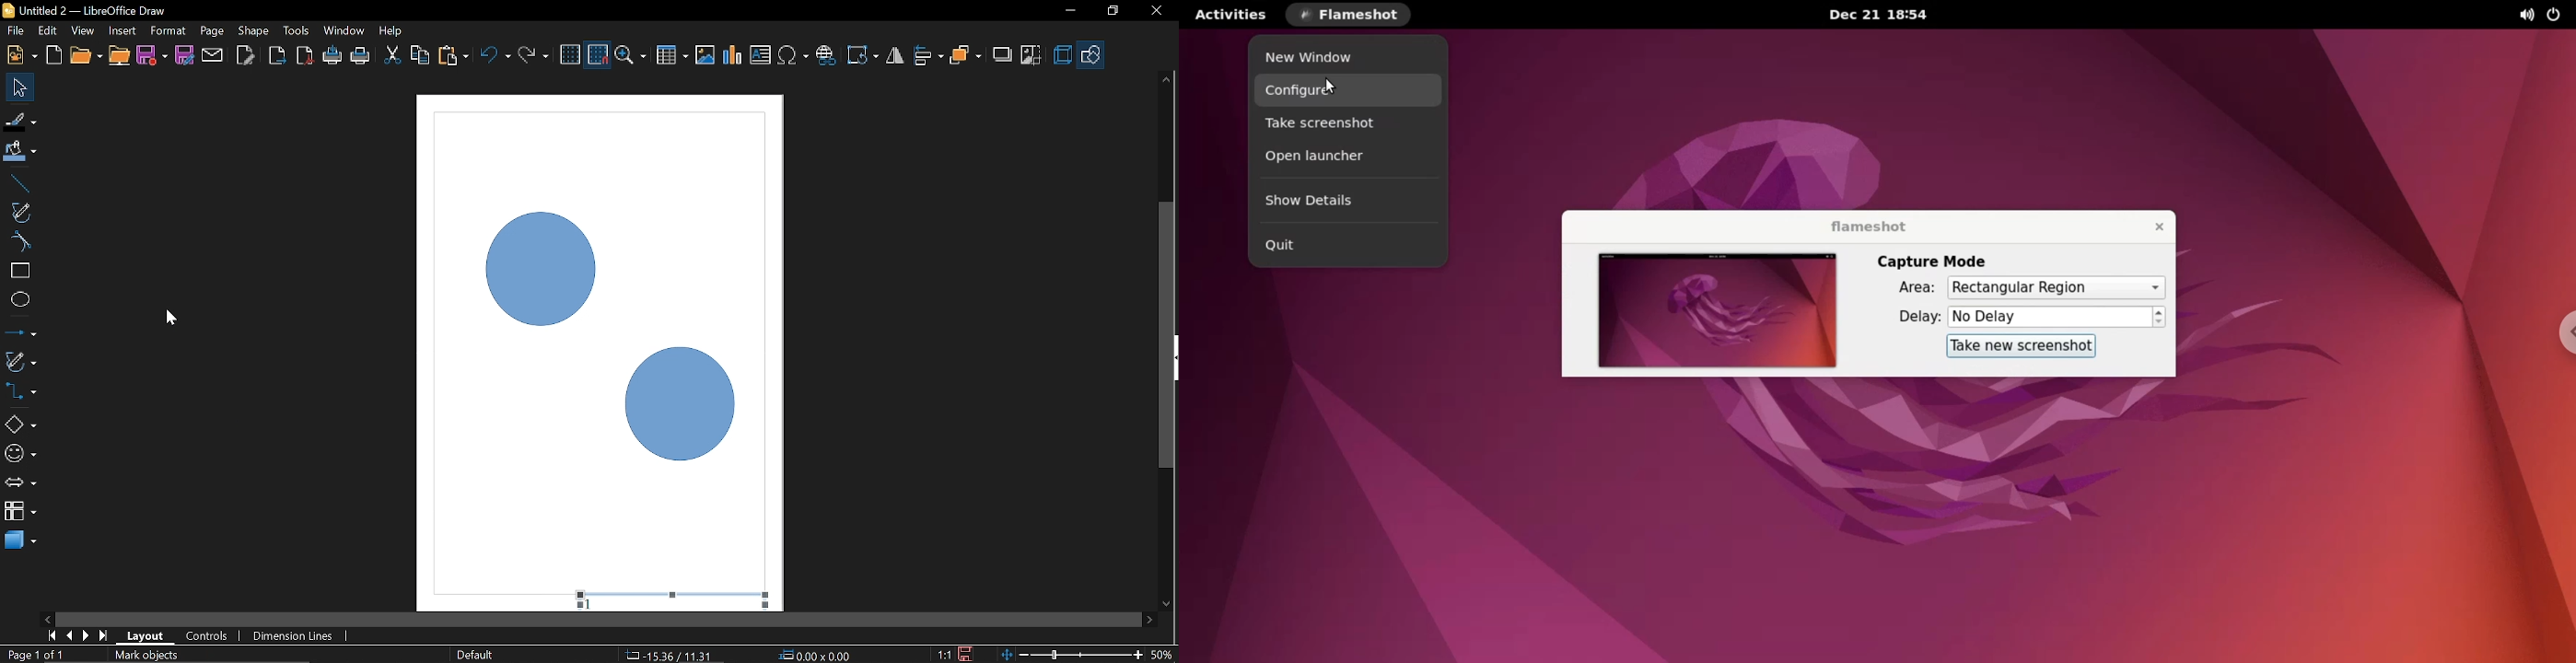  What do you see at coordinates (210, 29) in the screenshot?
I see `Page` at bounding box center [210, 29].